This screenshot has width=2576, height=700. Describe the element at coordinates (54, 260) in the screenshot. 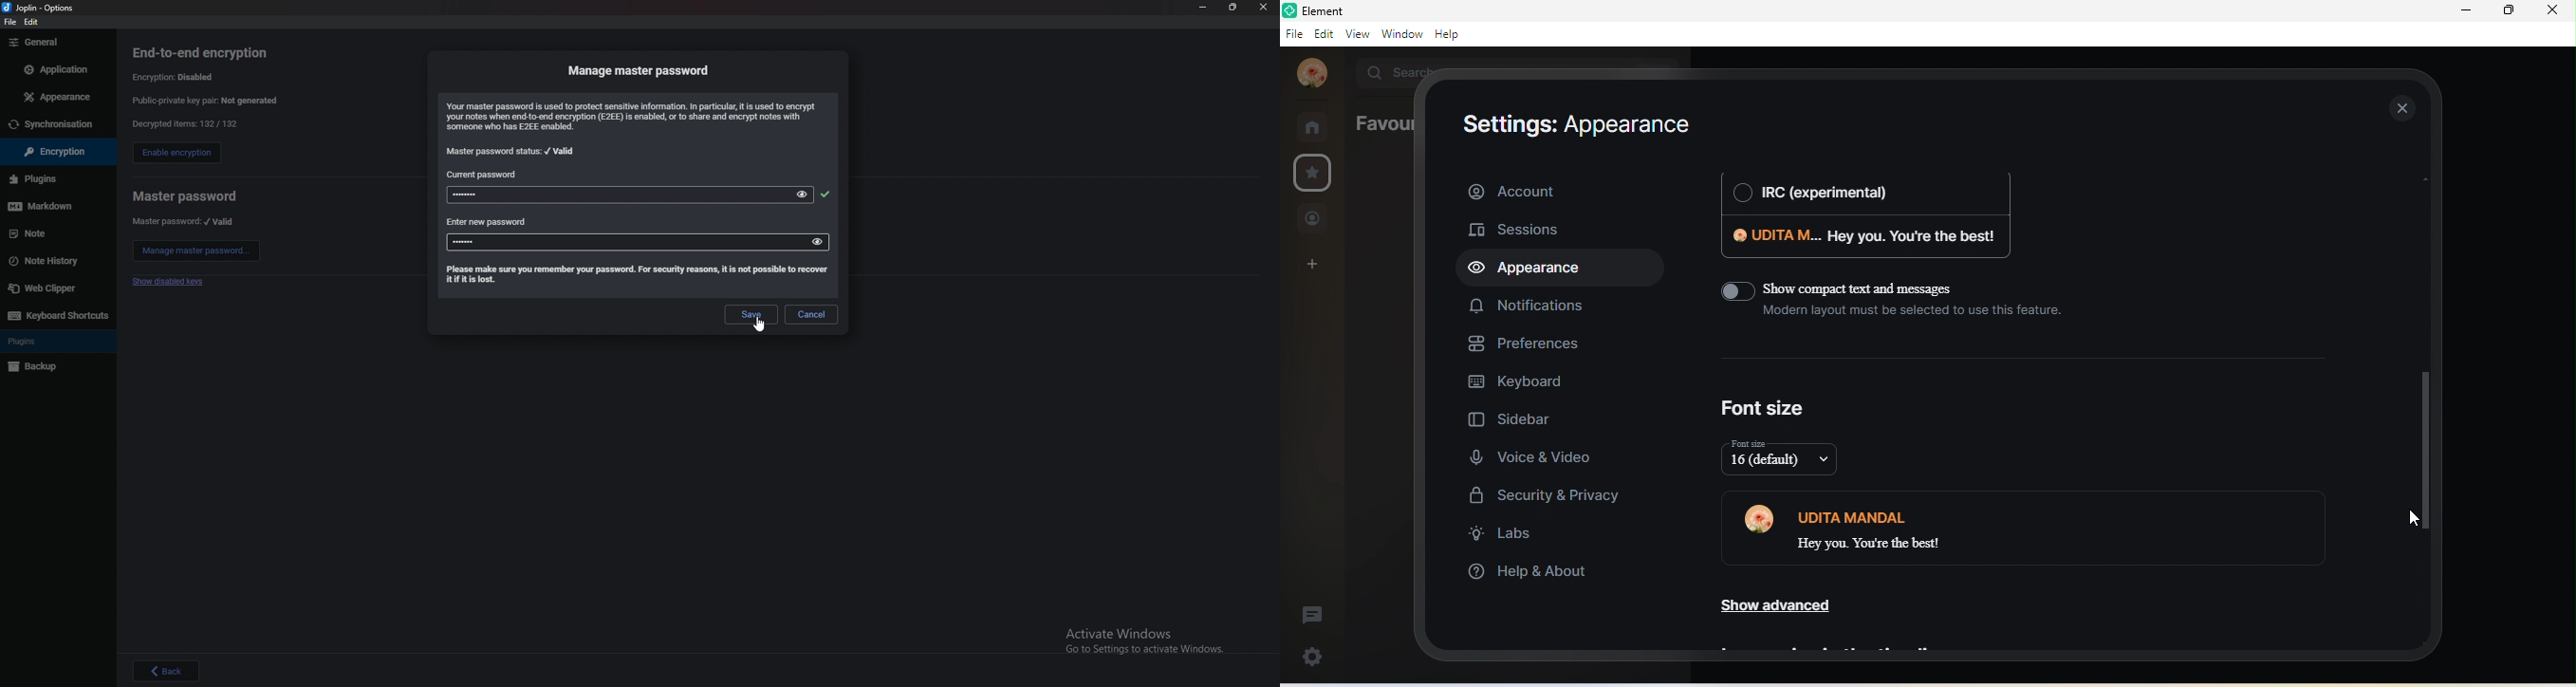

I see `note history` at that location.